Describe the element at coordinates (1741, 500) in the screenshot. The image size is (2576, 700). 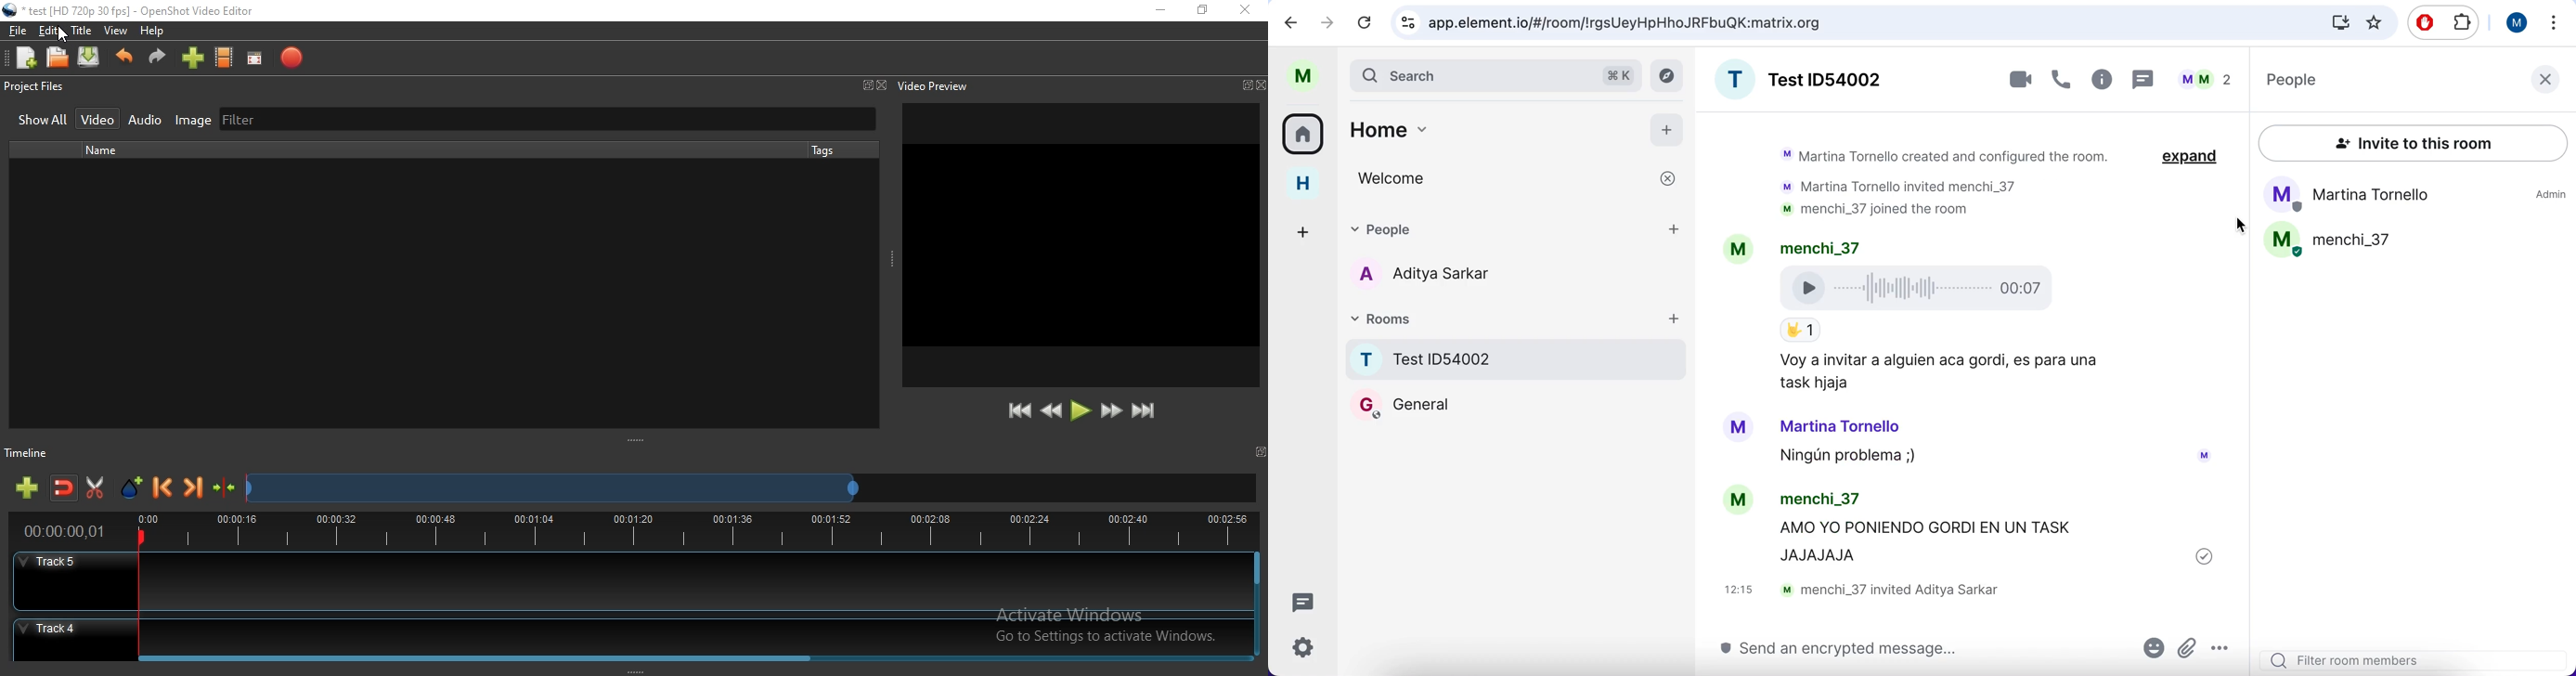
I see `Avatar` at that location.